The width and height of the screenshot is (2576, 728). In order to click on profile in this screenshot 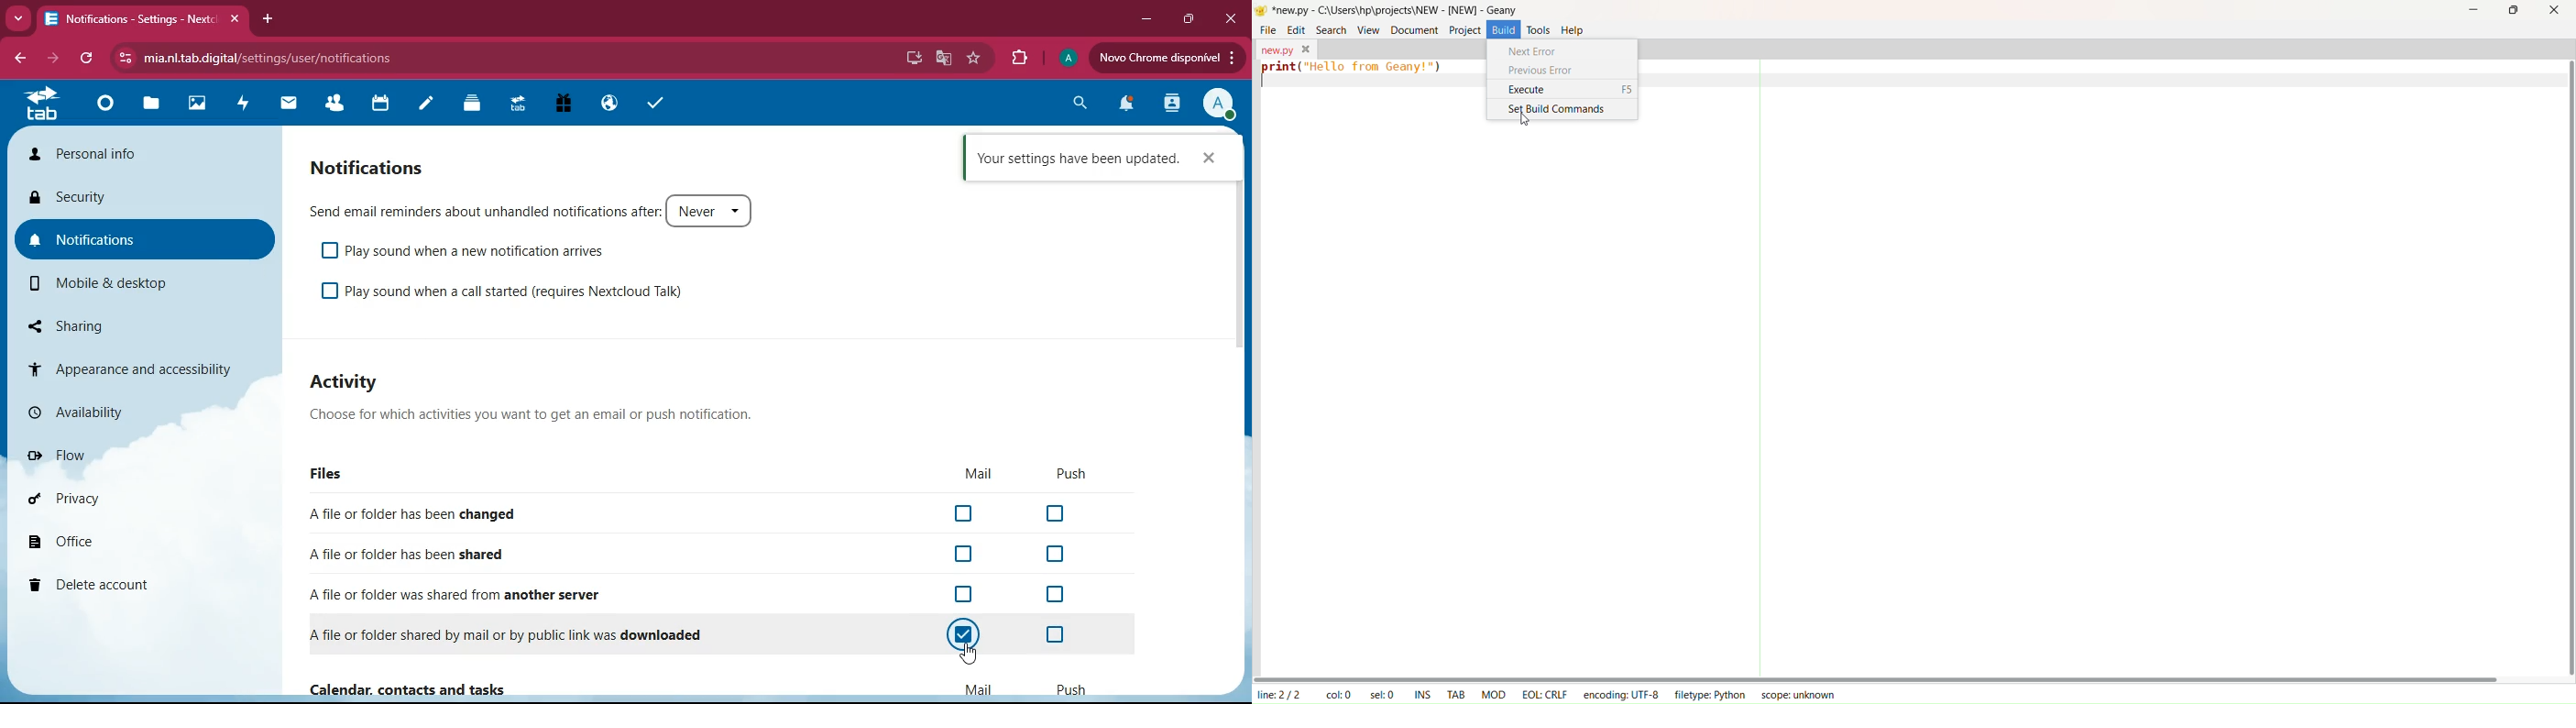, I will do `click(1220, 102)`.